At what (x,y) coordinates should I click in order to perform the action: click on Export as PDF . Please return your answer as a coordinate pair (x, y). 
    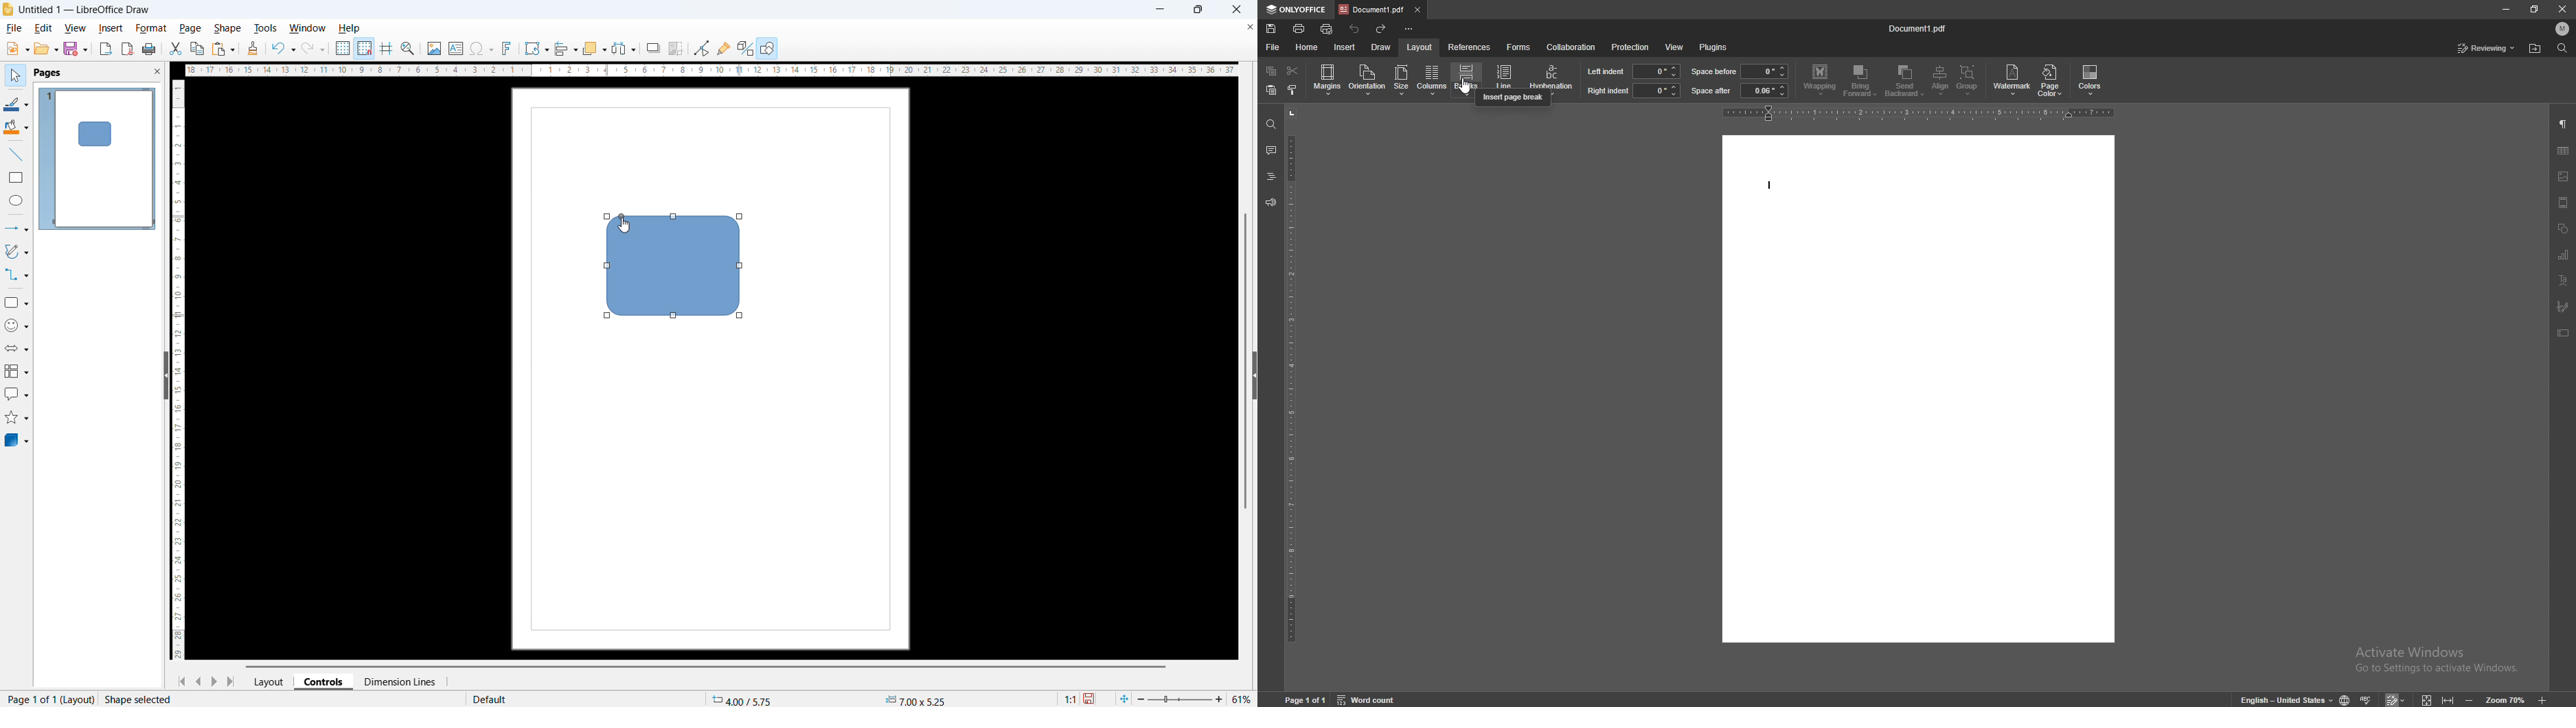
    Looking at the image, I should click on (128, 49).